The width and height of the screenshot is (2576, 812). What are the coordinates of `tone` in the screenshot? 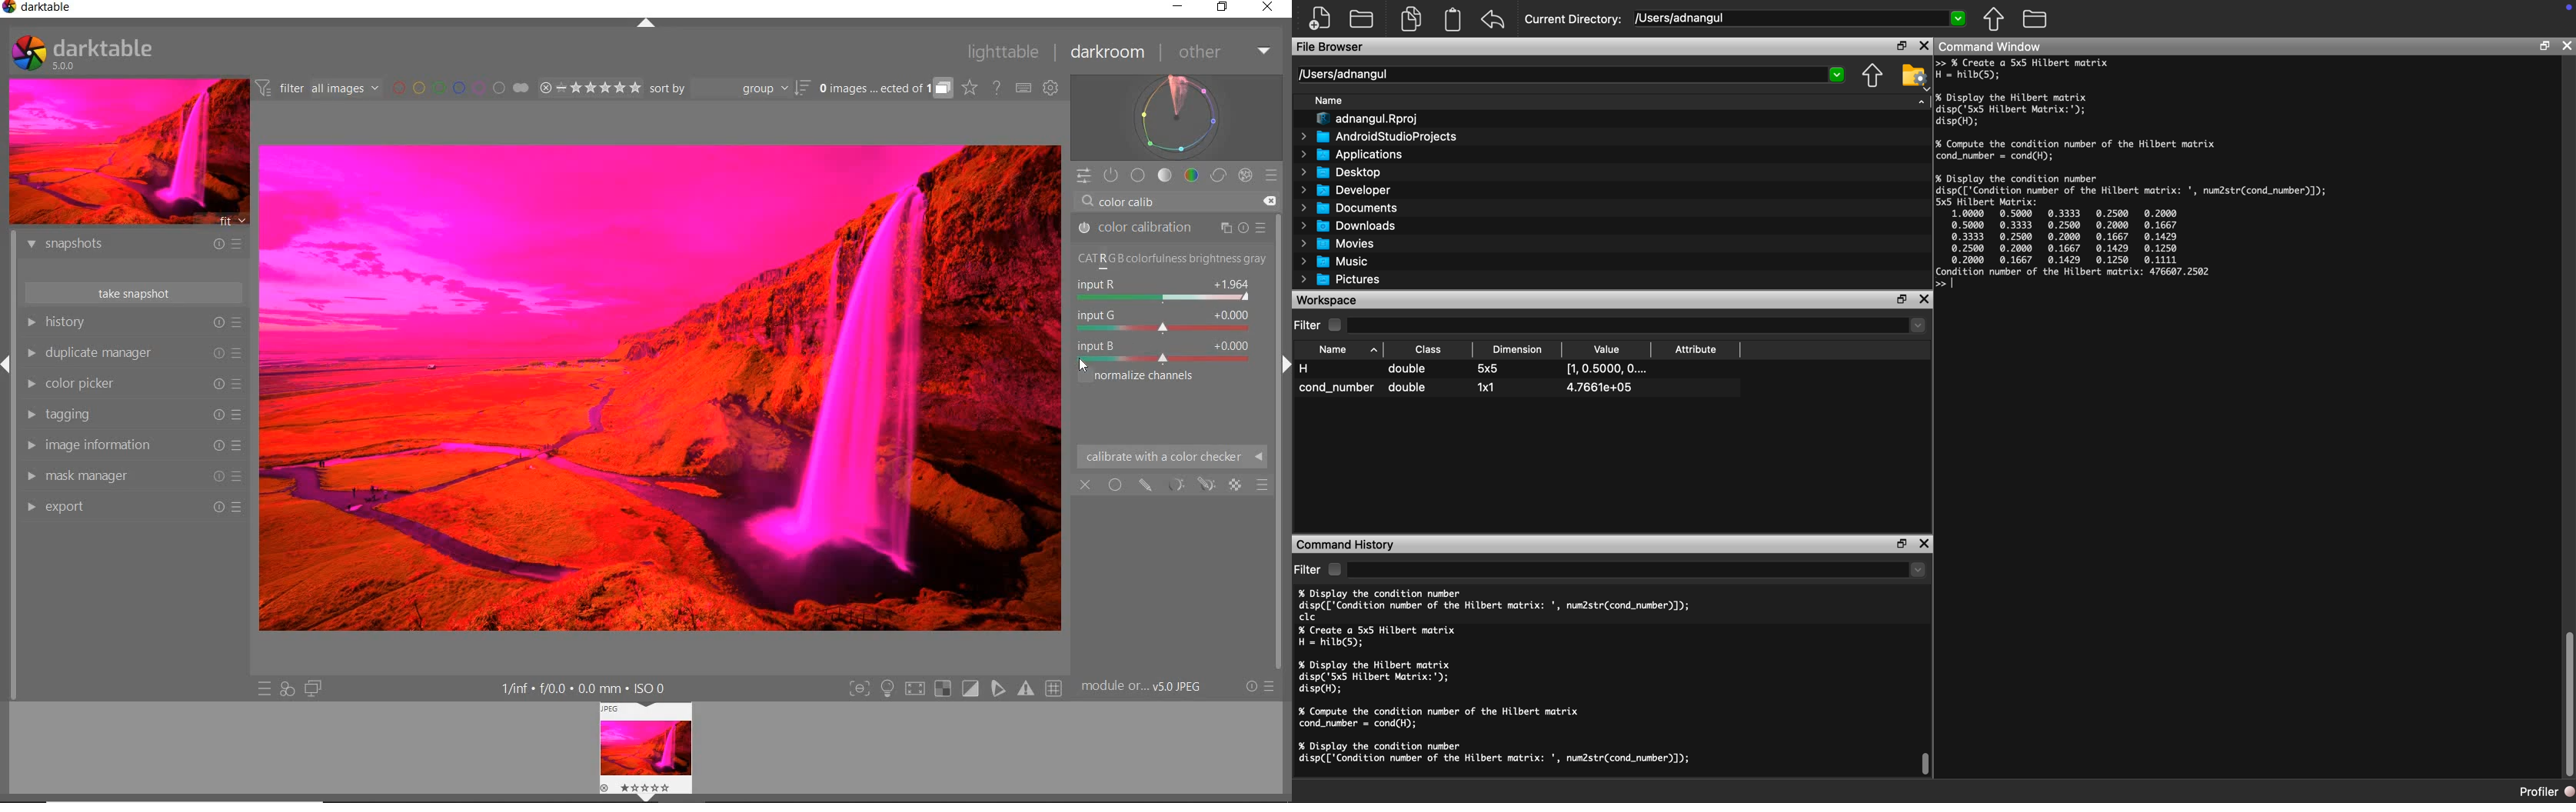 It's located at (1165, 175).